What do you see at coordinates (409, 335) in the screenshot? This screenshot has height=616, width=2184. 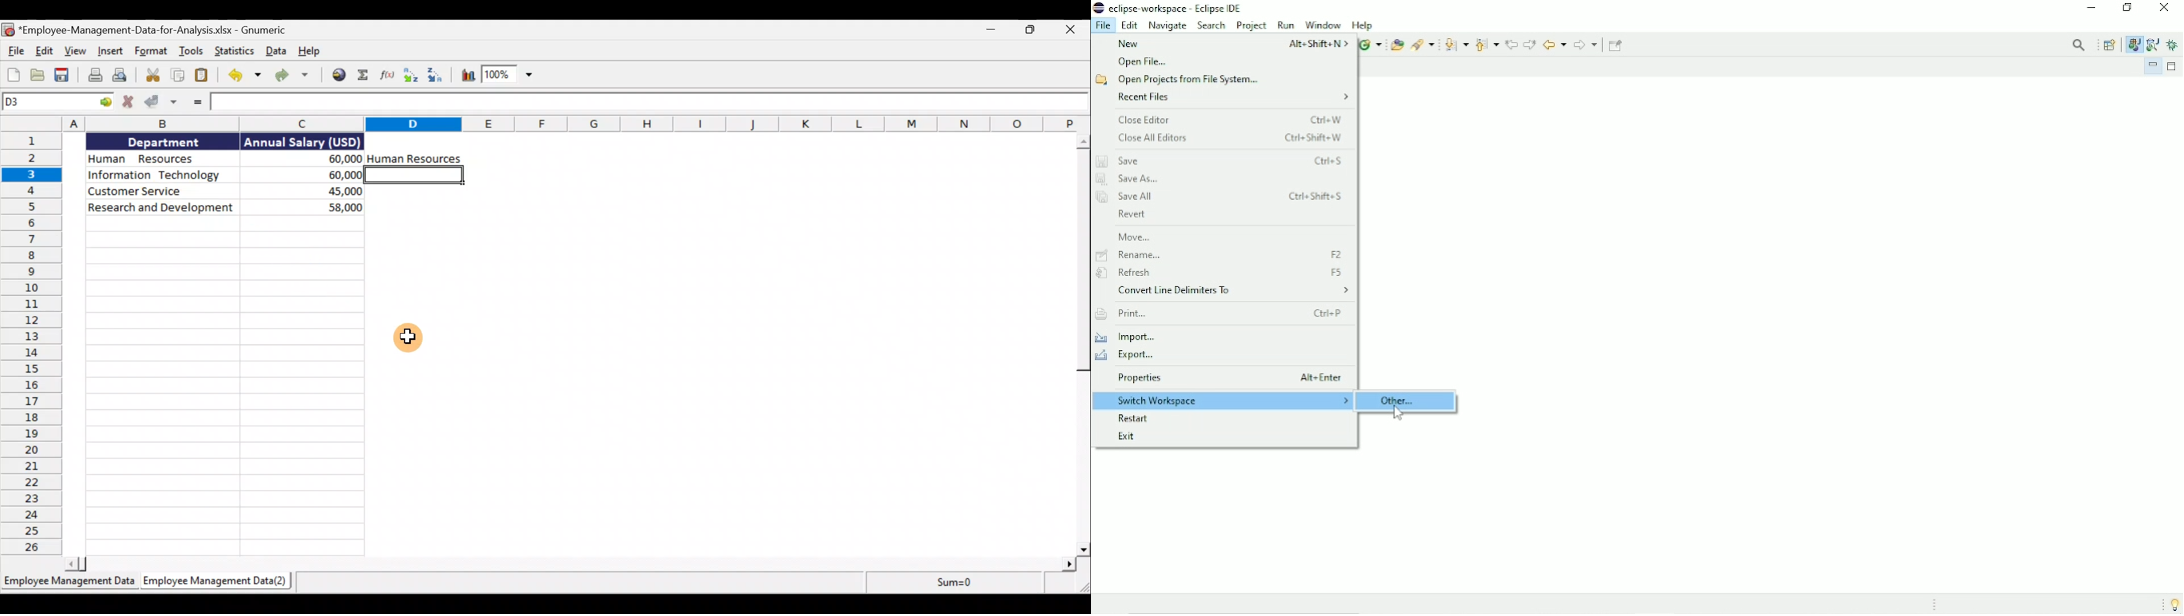 I see `Cursor` at bounding box center [409, 335].